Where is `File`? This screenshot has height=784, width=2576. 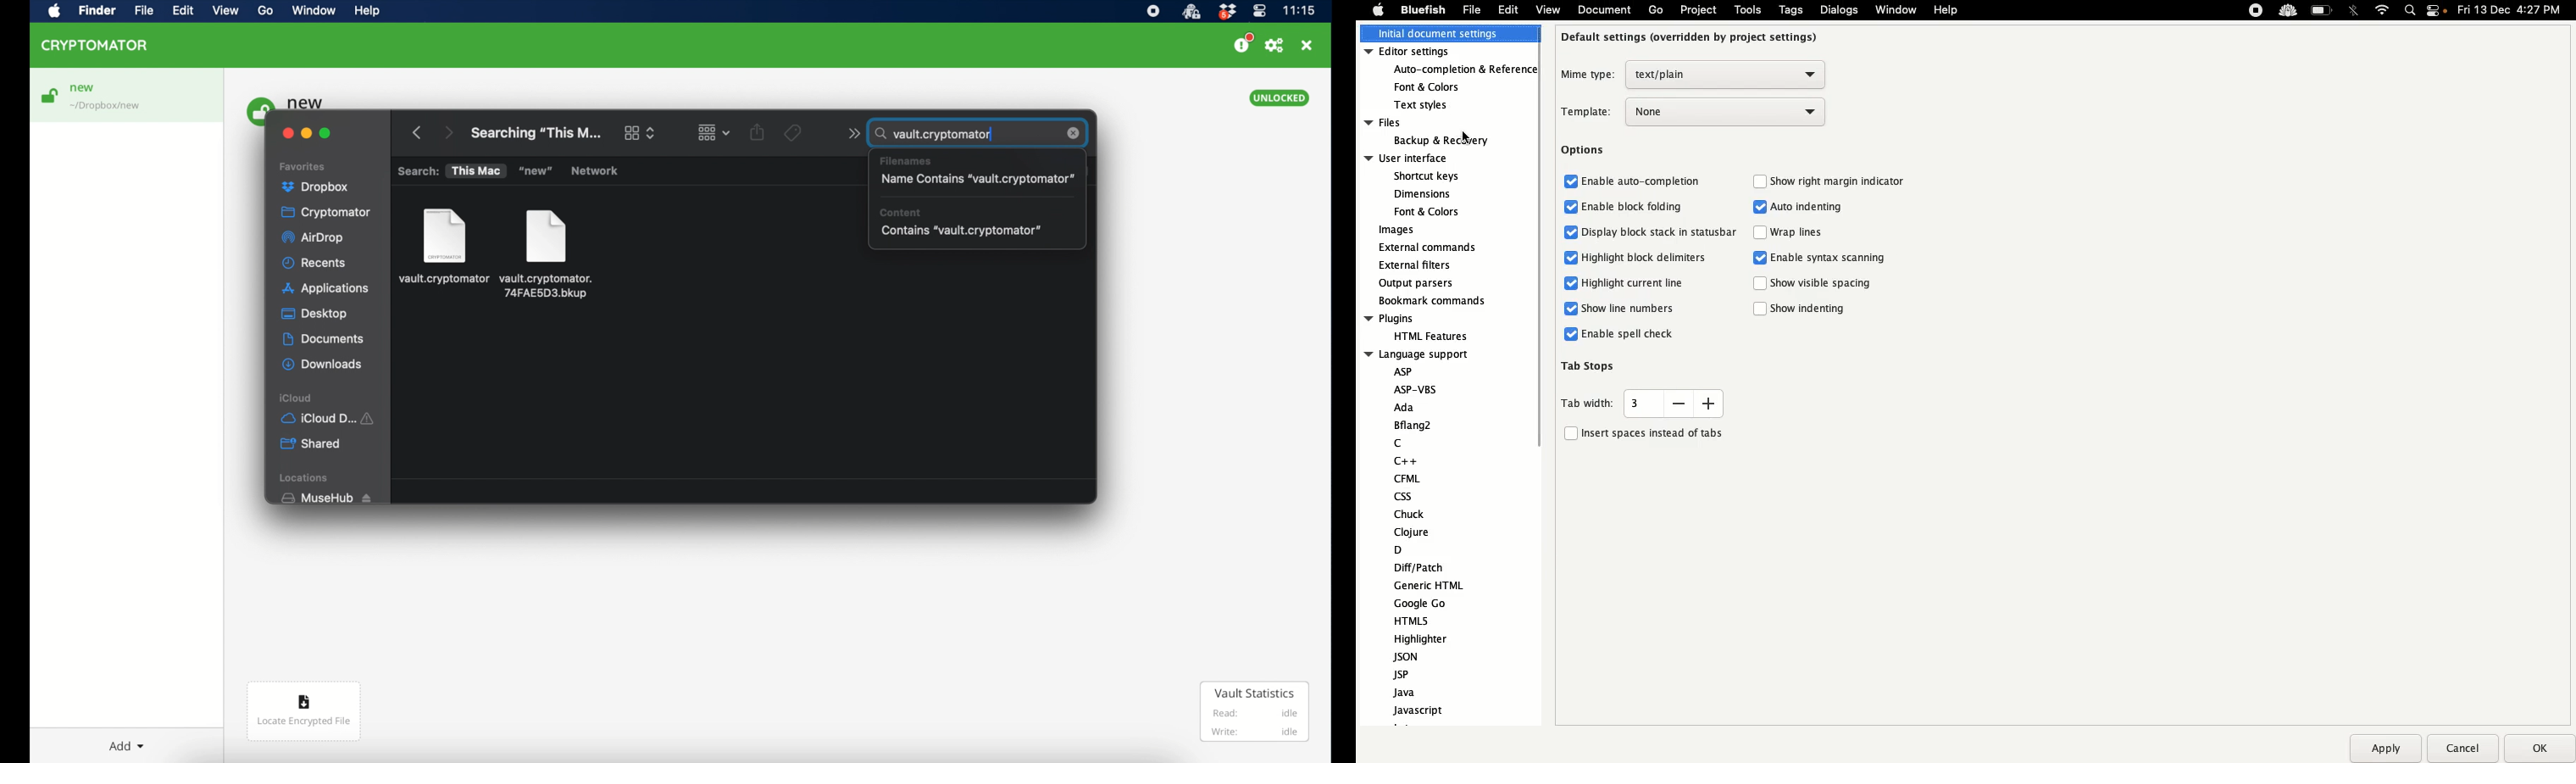 File is located at coordinates (1471, 12).